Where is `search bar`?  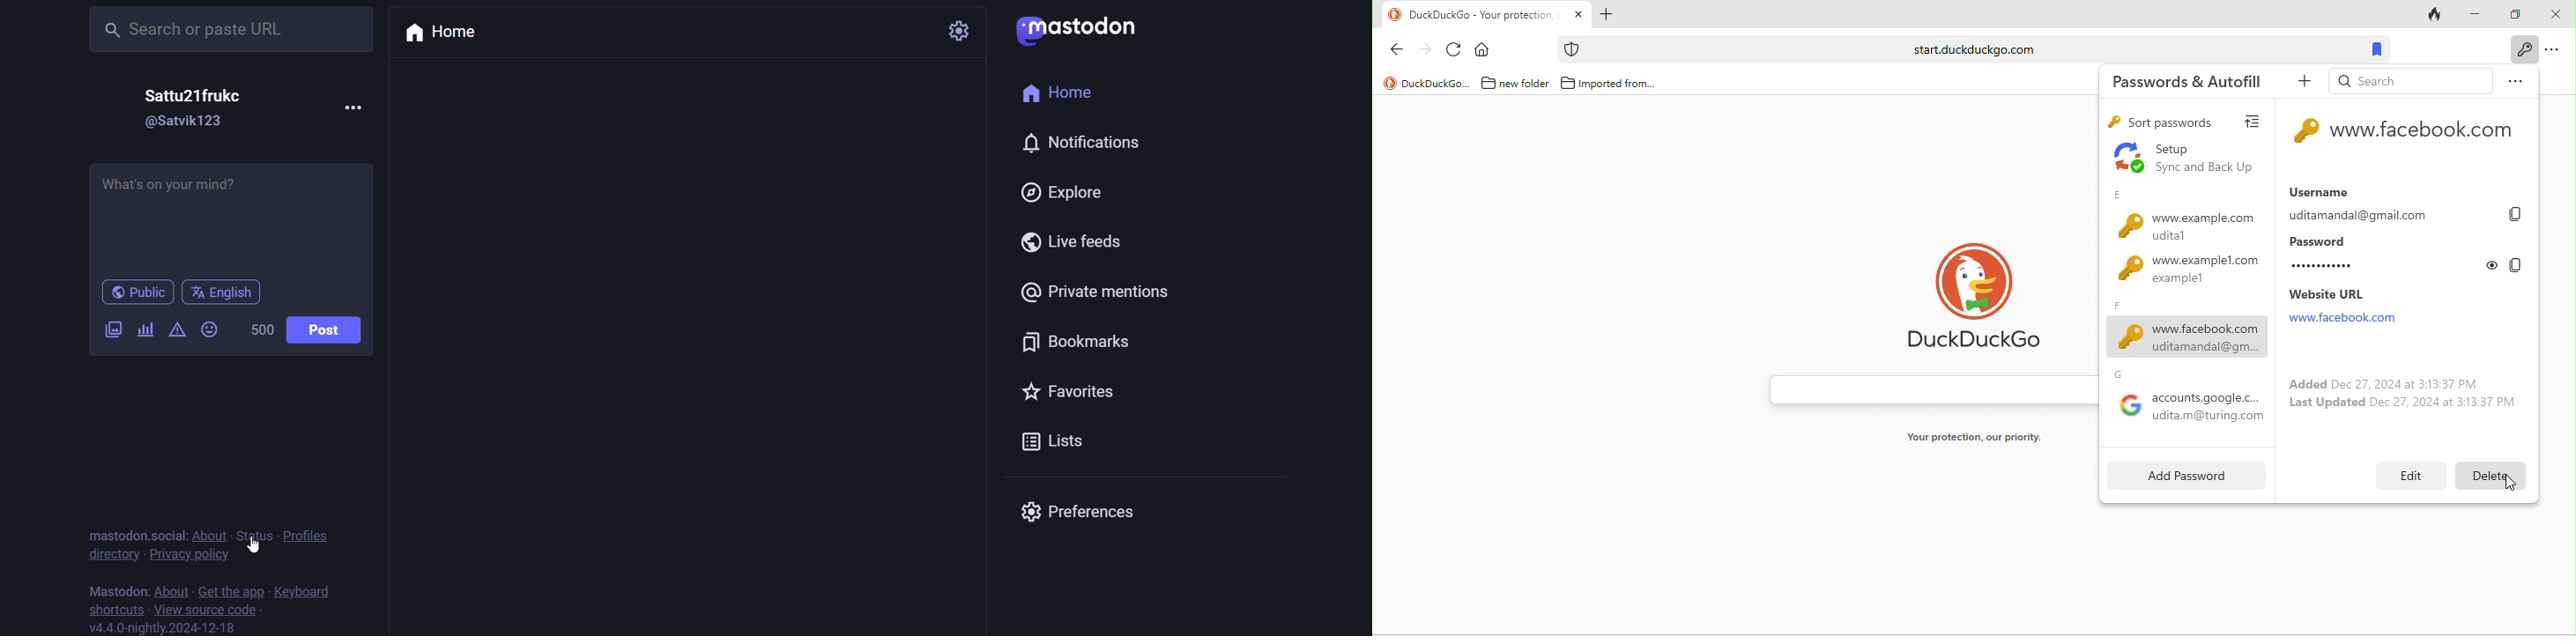
search bar is located at coordinates (1928, 389).